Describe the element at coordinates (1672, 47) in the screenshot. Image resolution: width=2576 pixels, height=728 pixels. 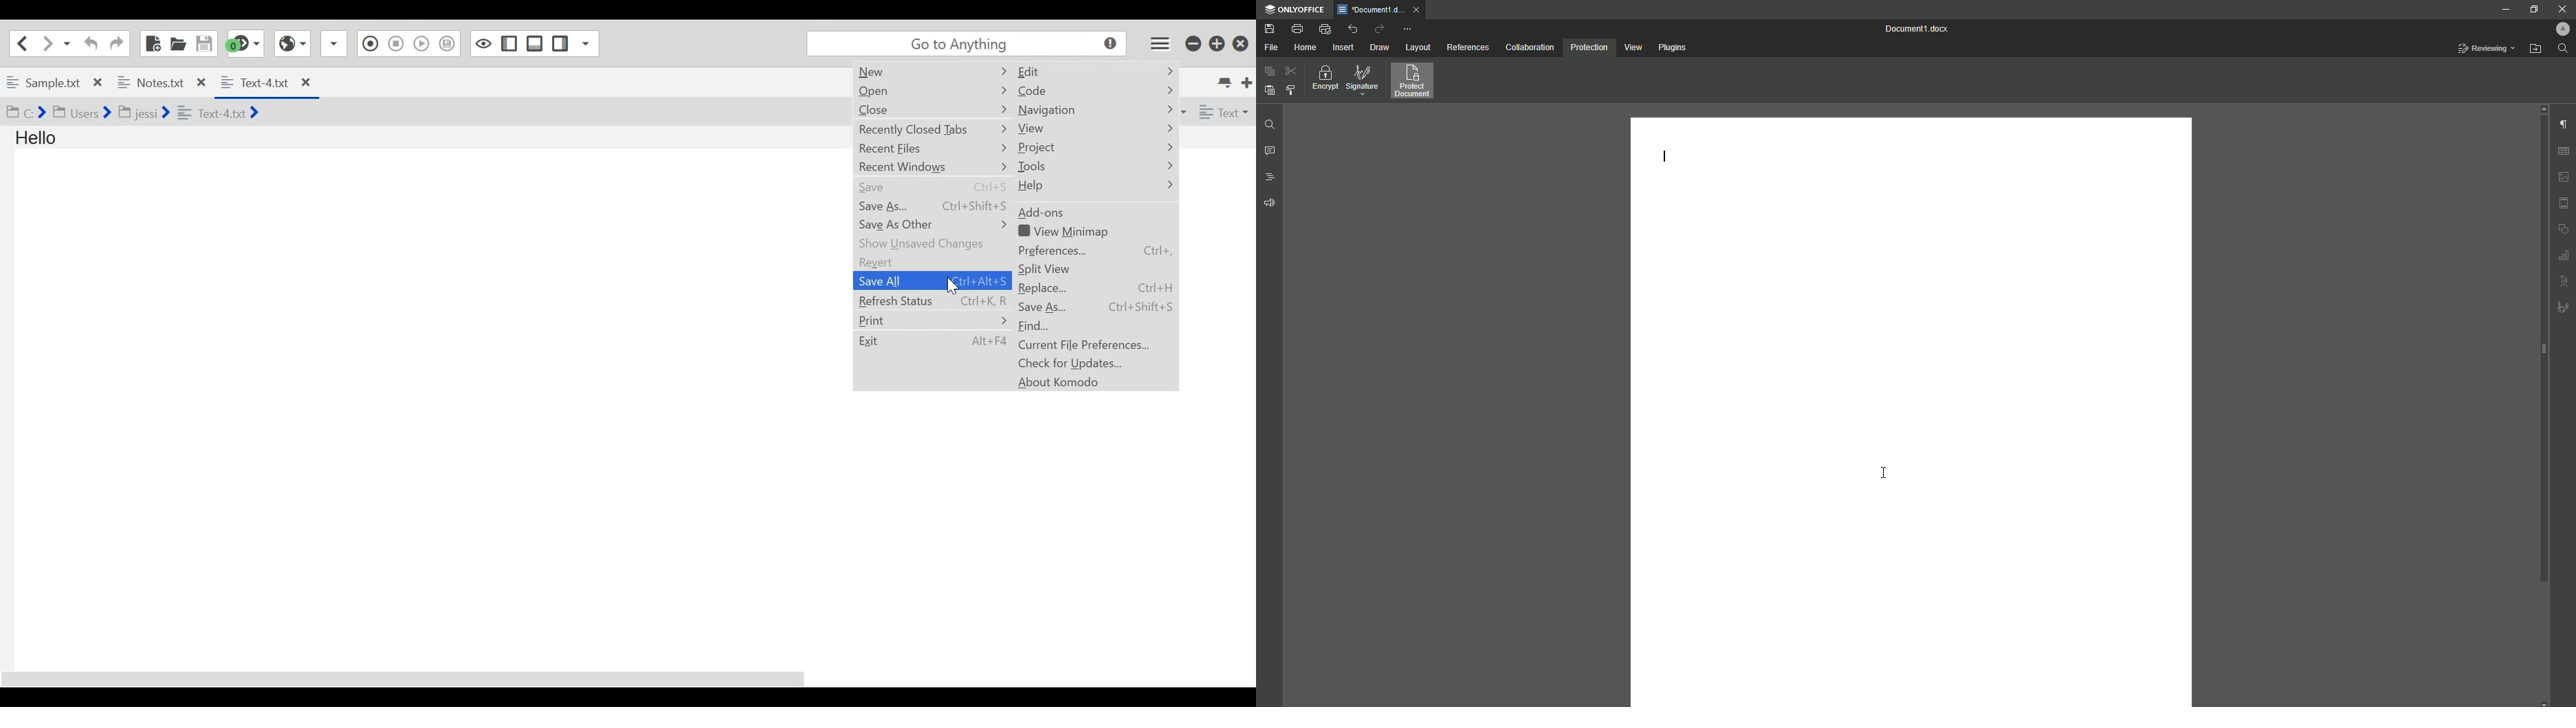
I see `Plugins` at that location.